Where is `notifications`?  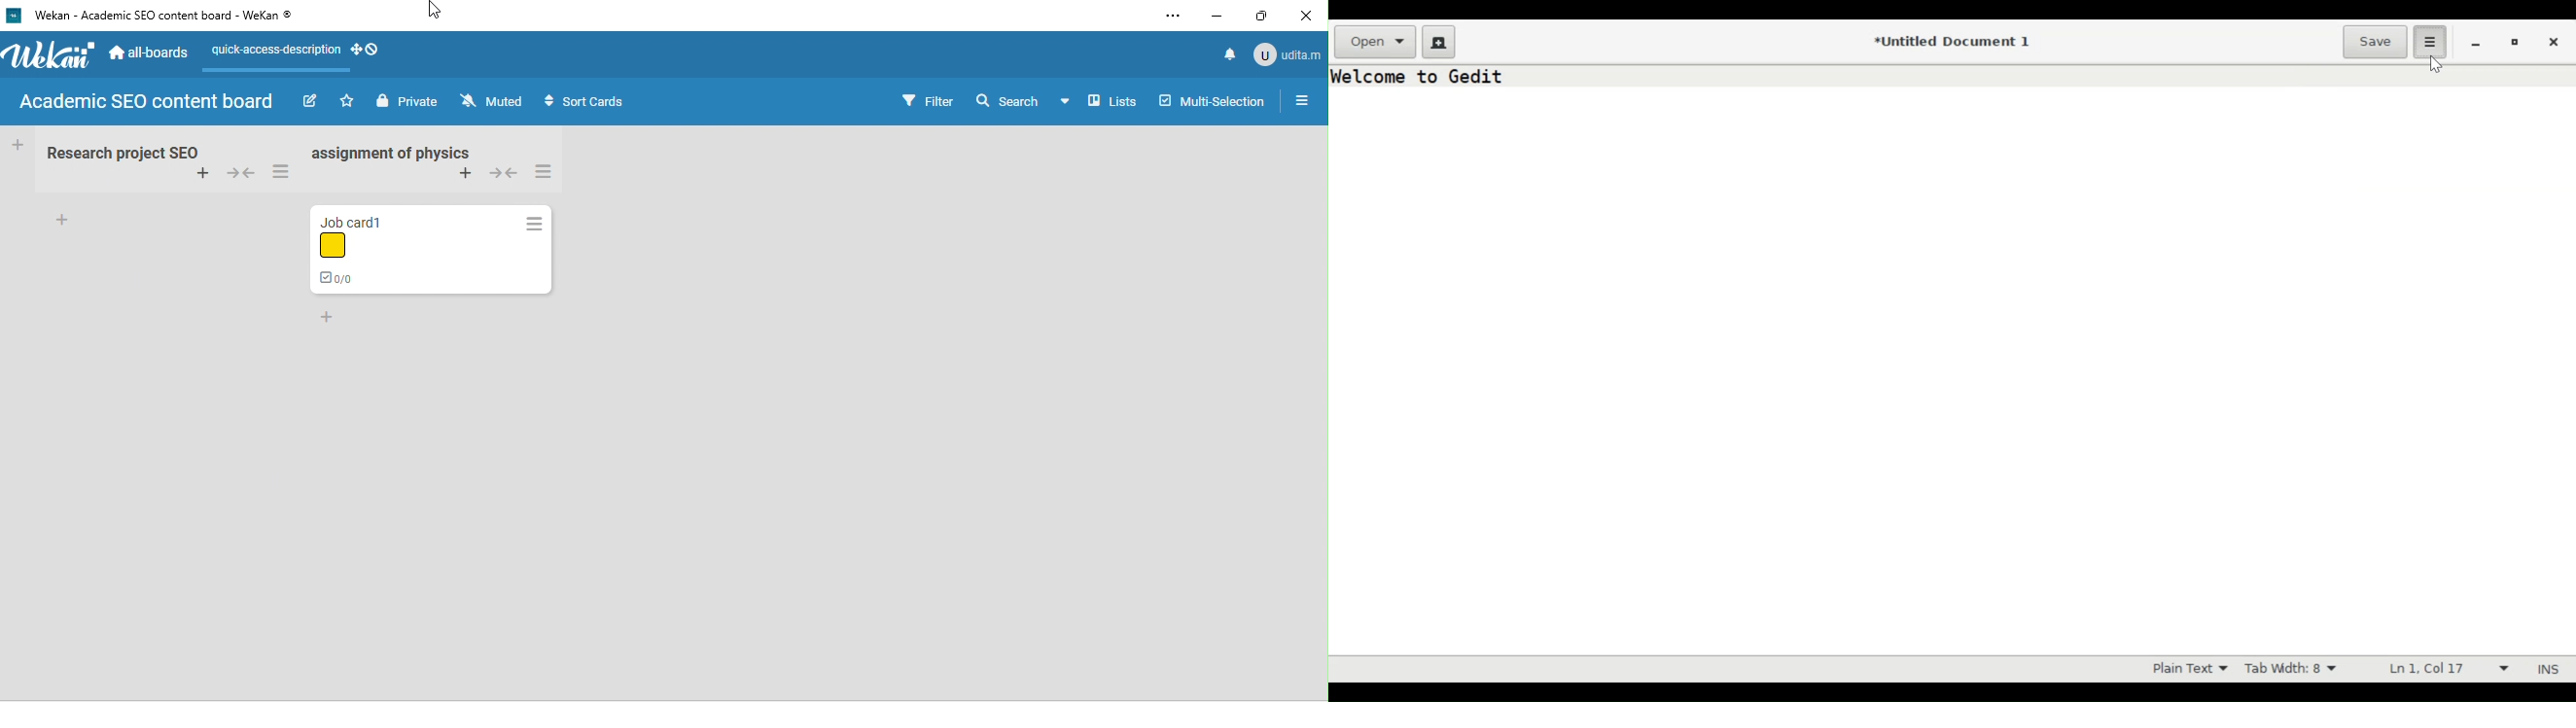 notifications is located at coordinates (1230, 51).